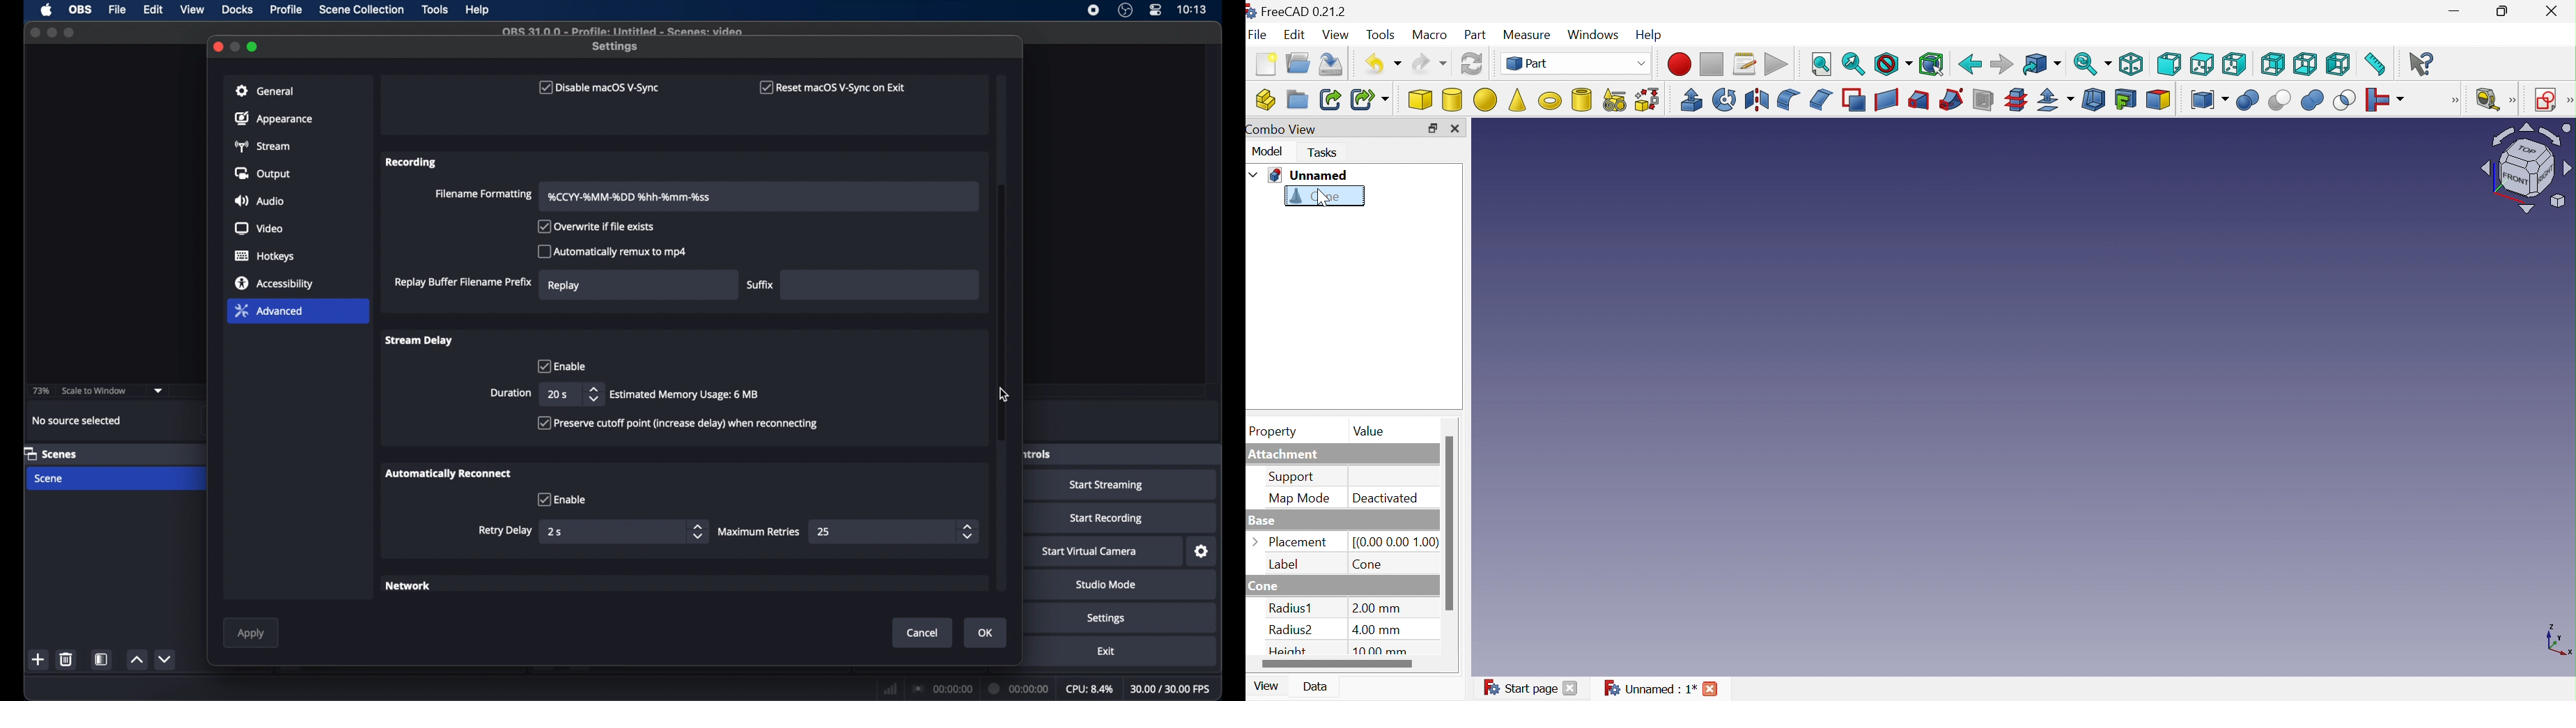  I want to click on file name, so click(622, 30).